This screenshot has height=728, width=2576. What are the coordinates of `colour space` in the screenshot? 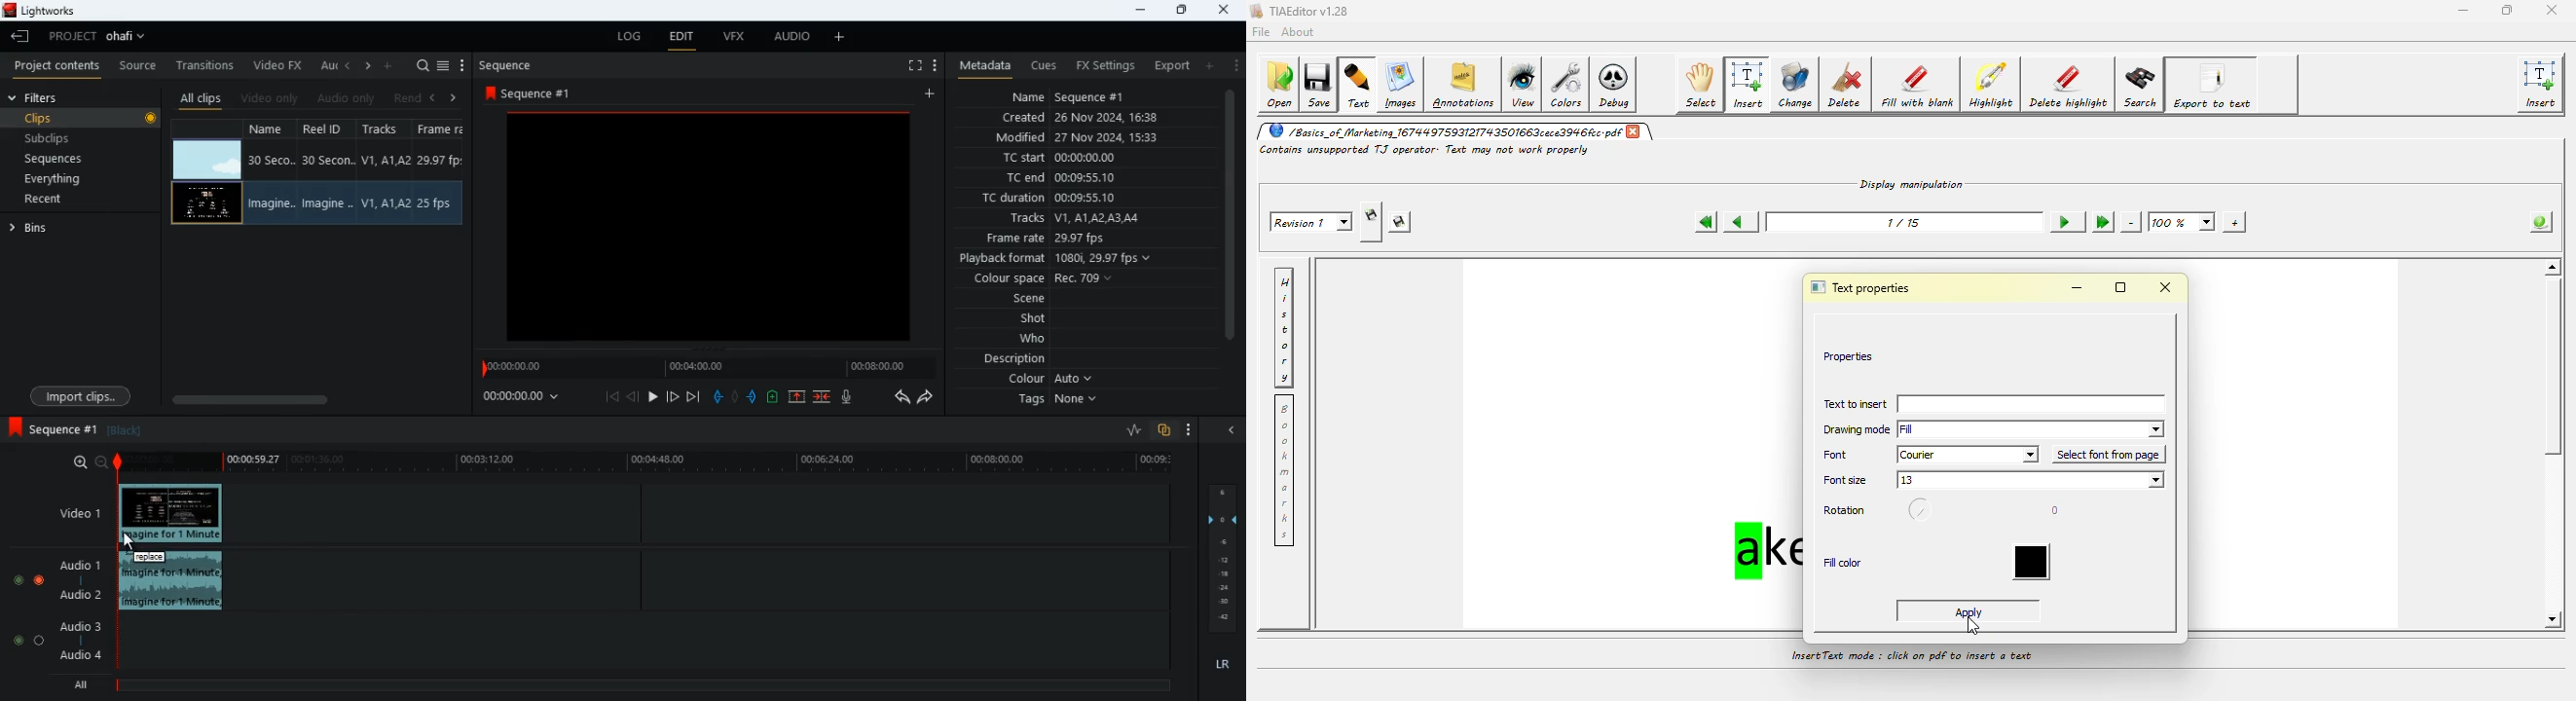 It's located at (1049, 277).